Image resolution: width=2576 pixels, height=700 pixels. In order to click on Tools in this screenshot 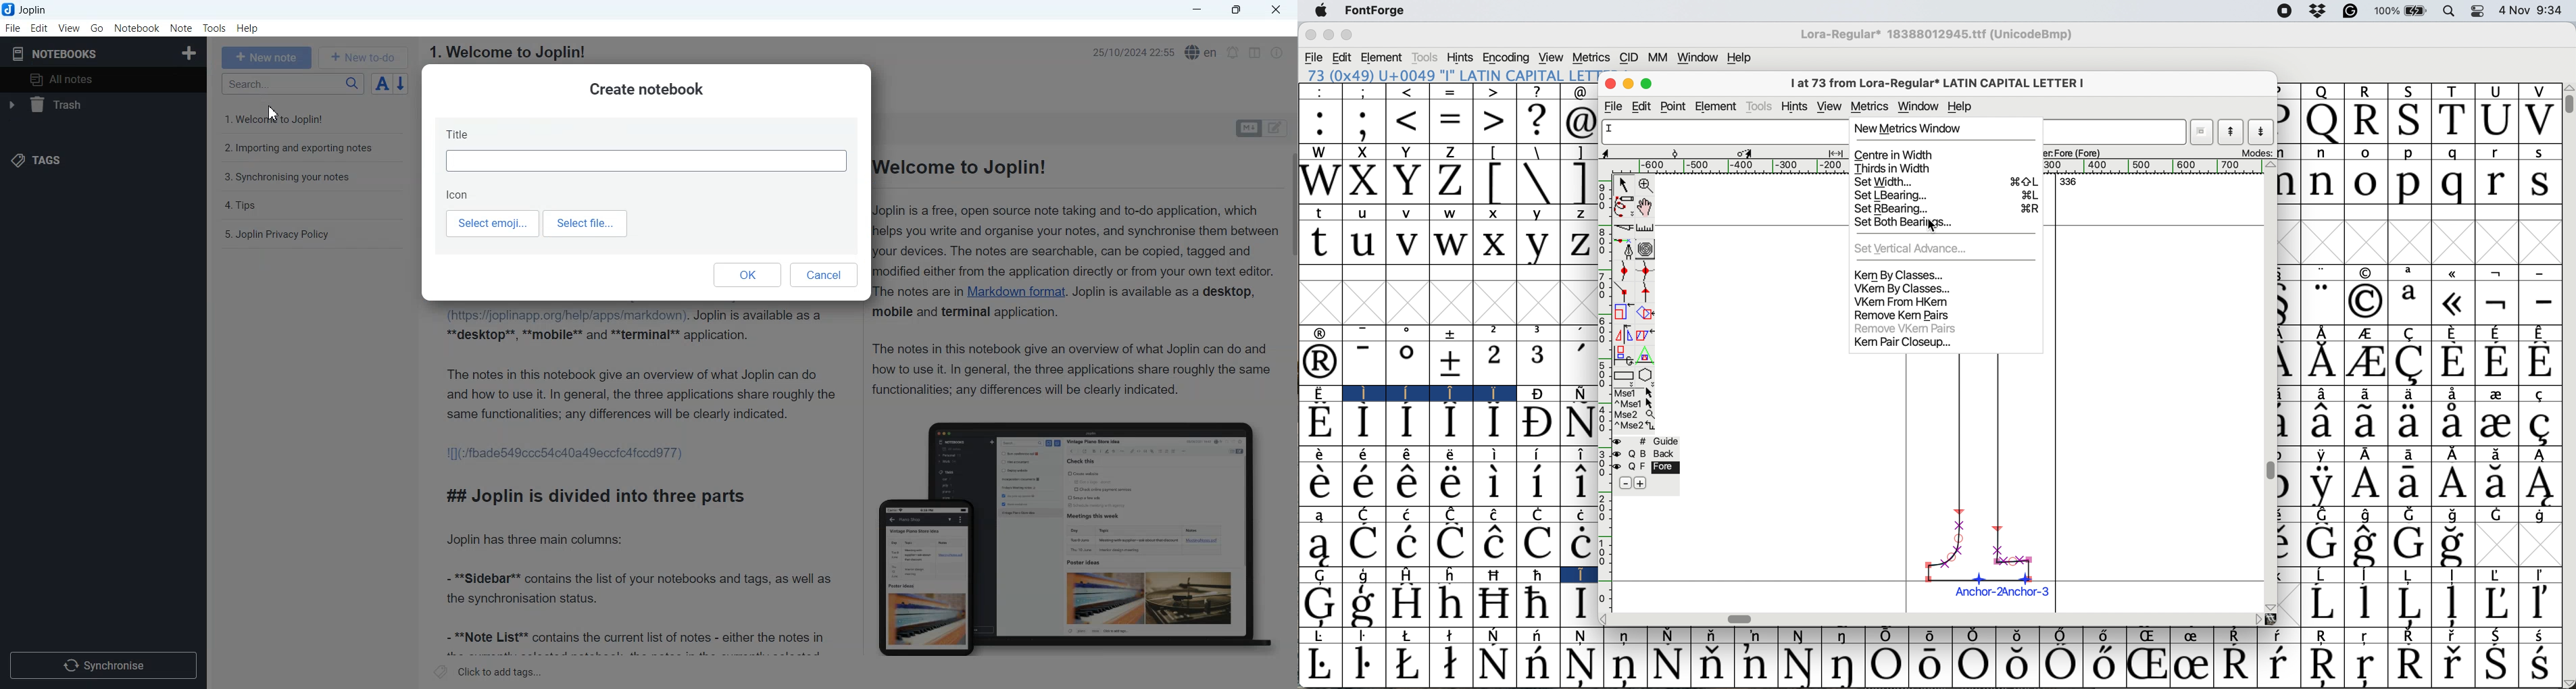, I will do `click(215, 28)`.